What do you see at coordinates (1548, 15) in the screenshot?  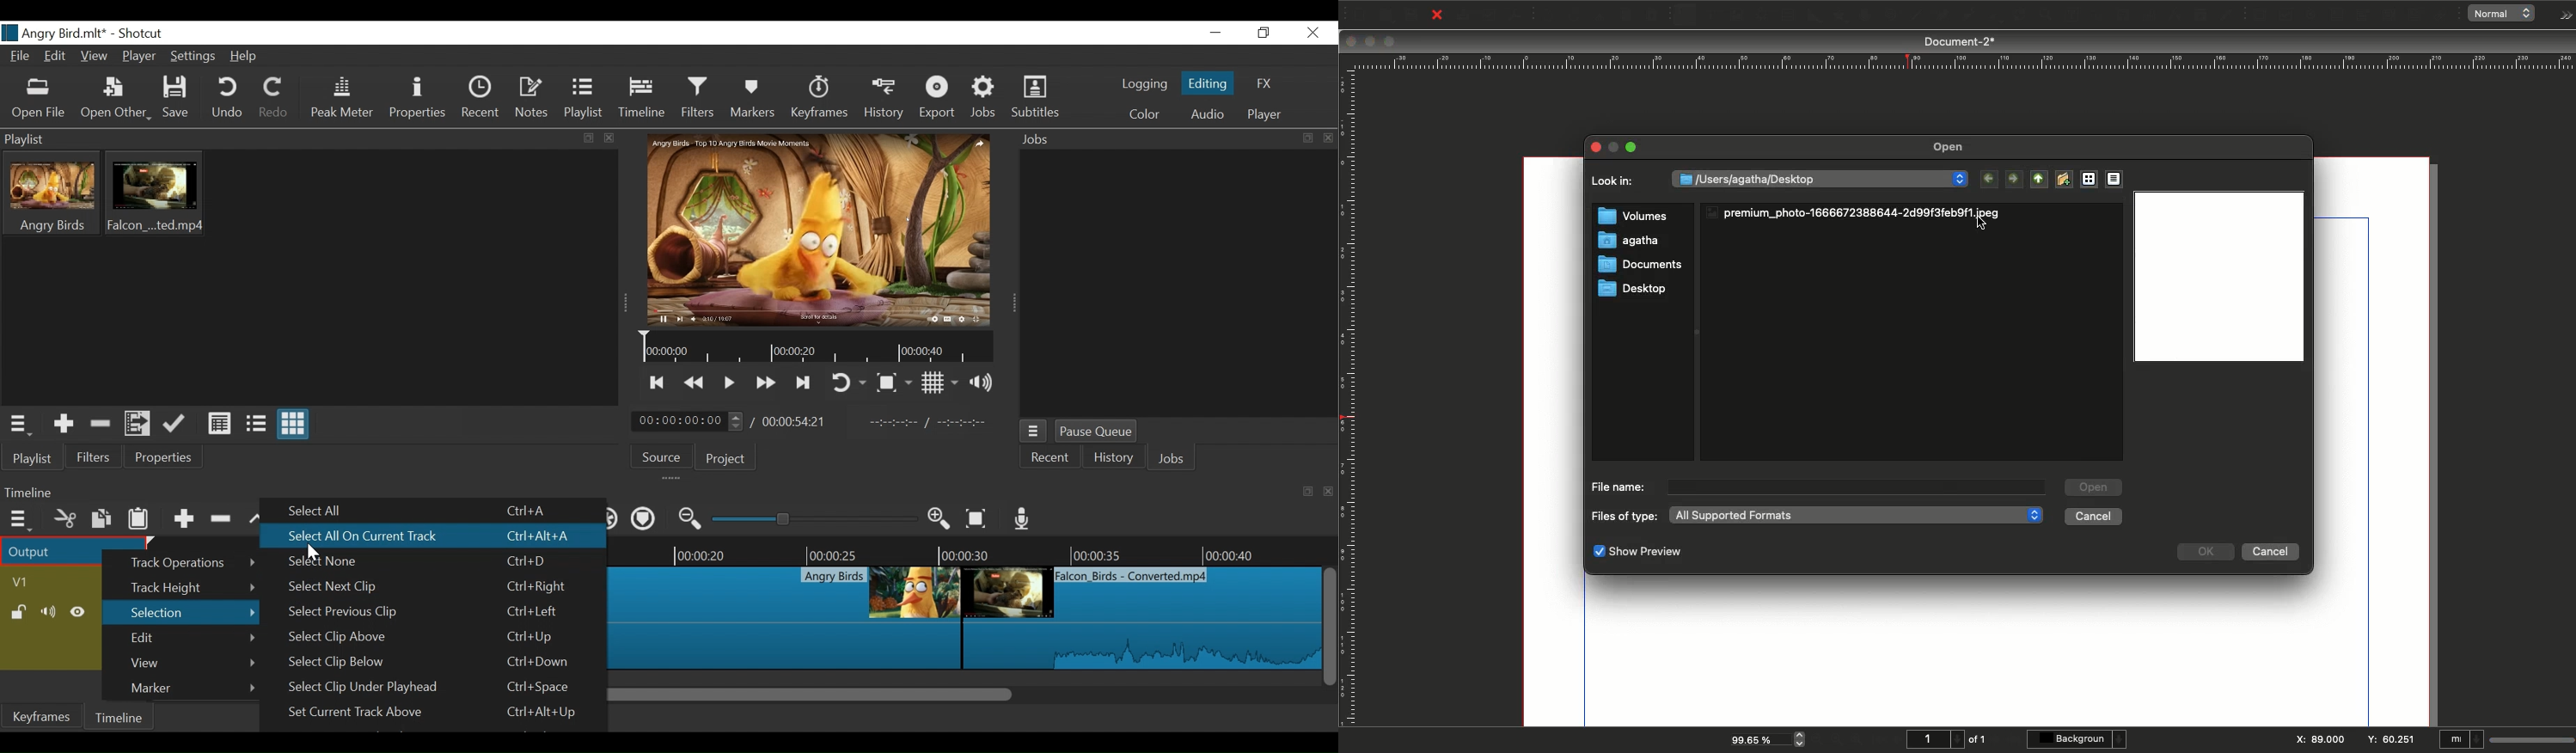 I see `Undo` at bounding box center [1548, 15].